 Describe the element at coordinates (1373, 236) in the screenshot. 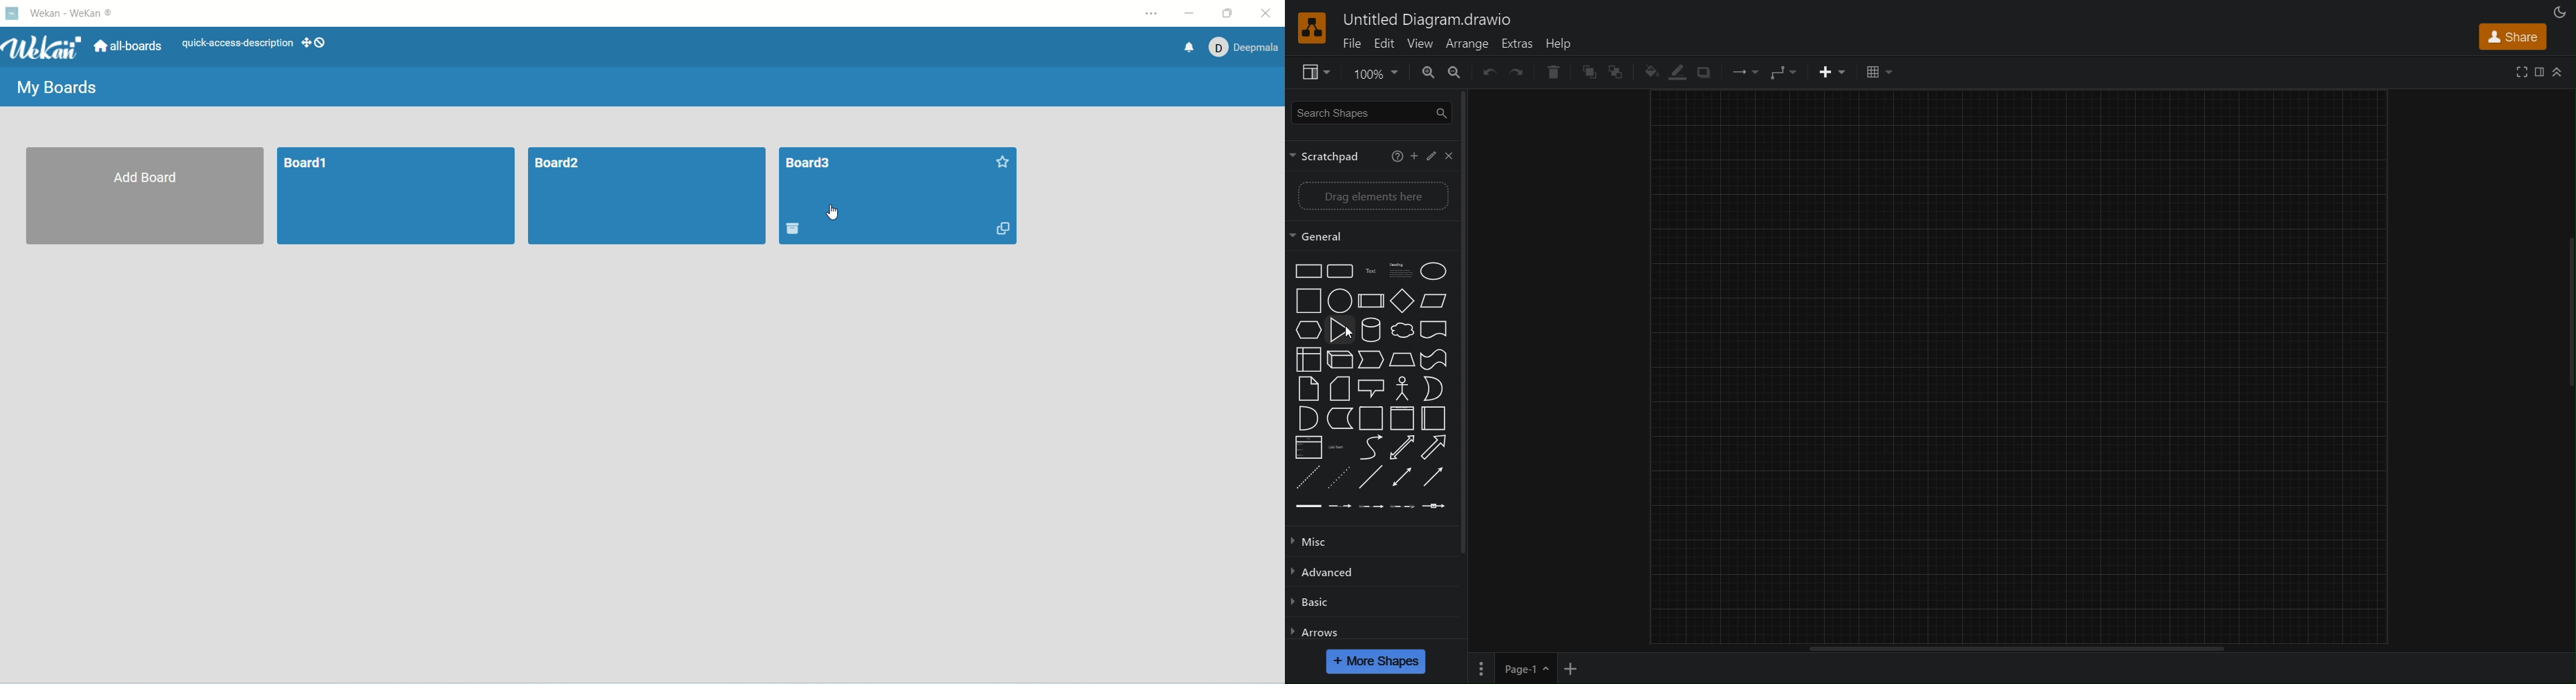

I see `General` at that location.